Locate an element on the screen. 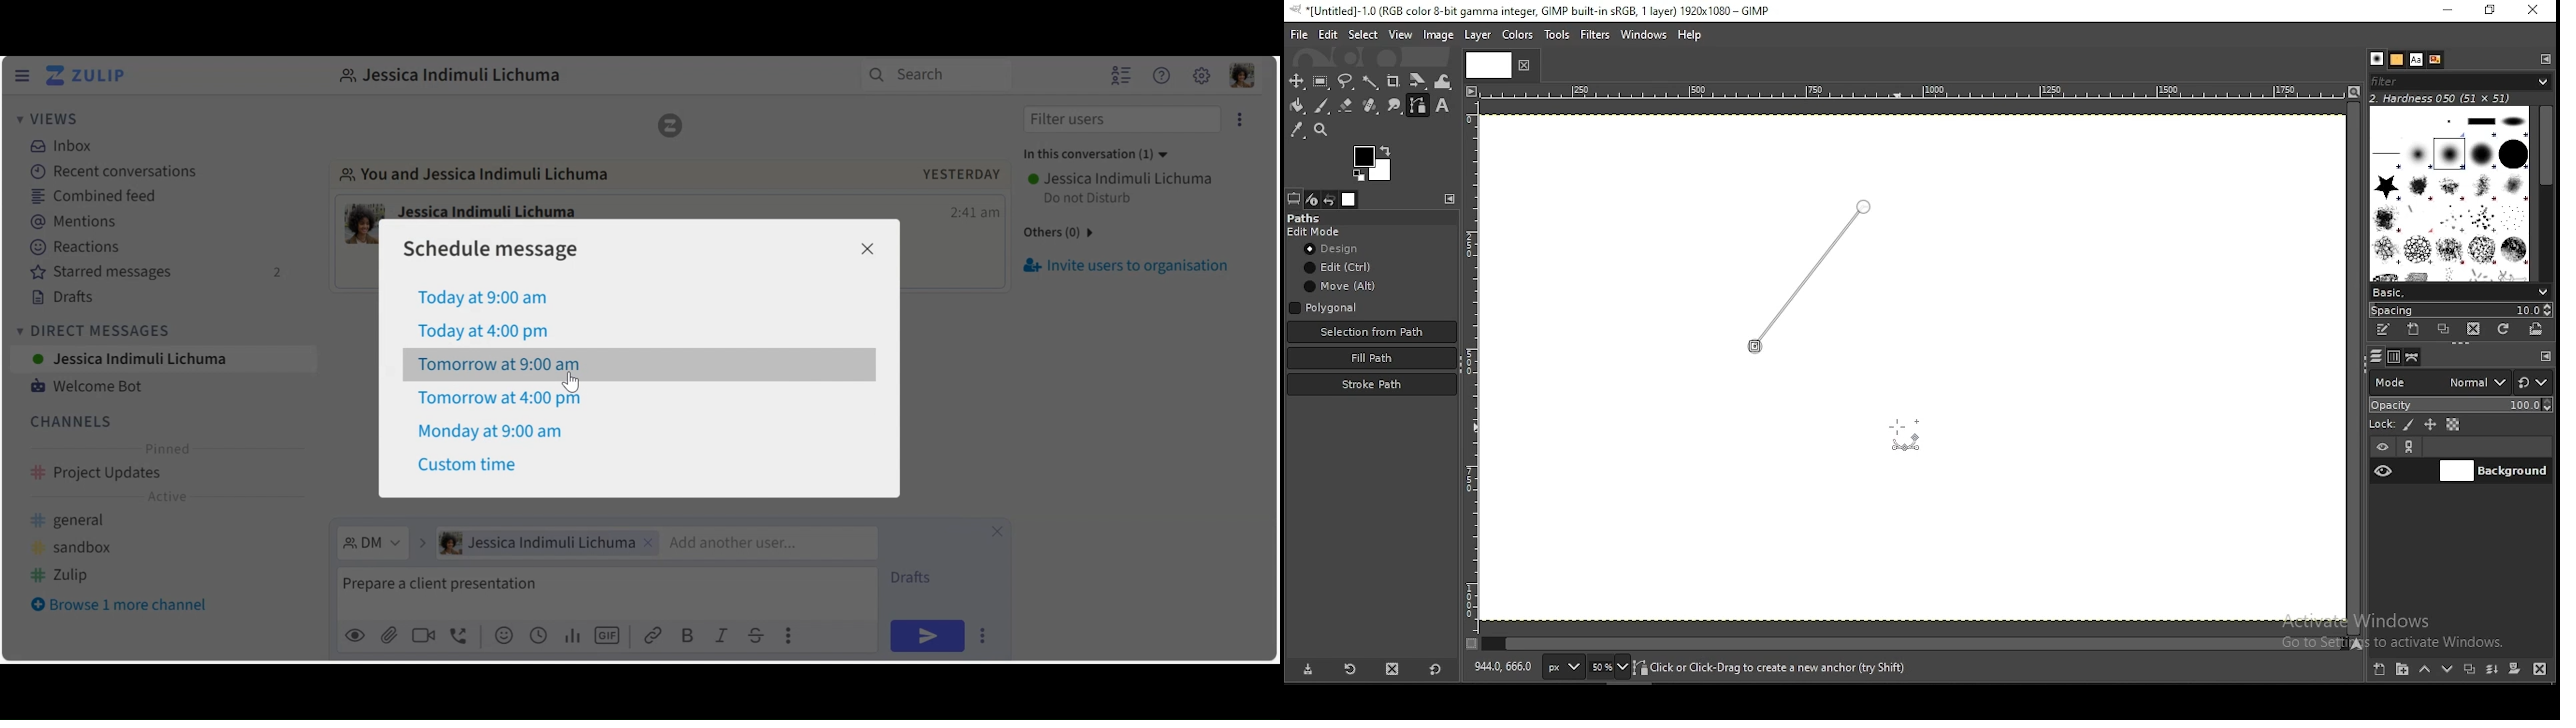  Add Video call is located at coordinates (426, 635).